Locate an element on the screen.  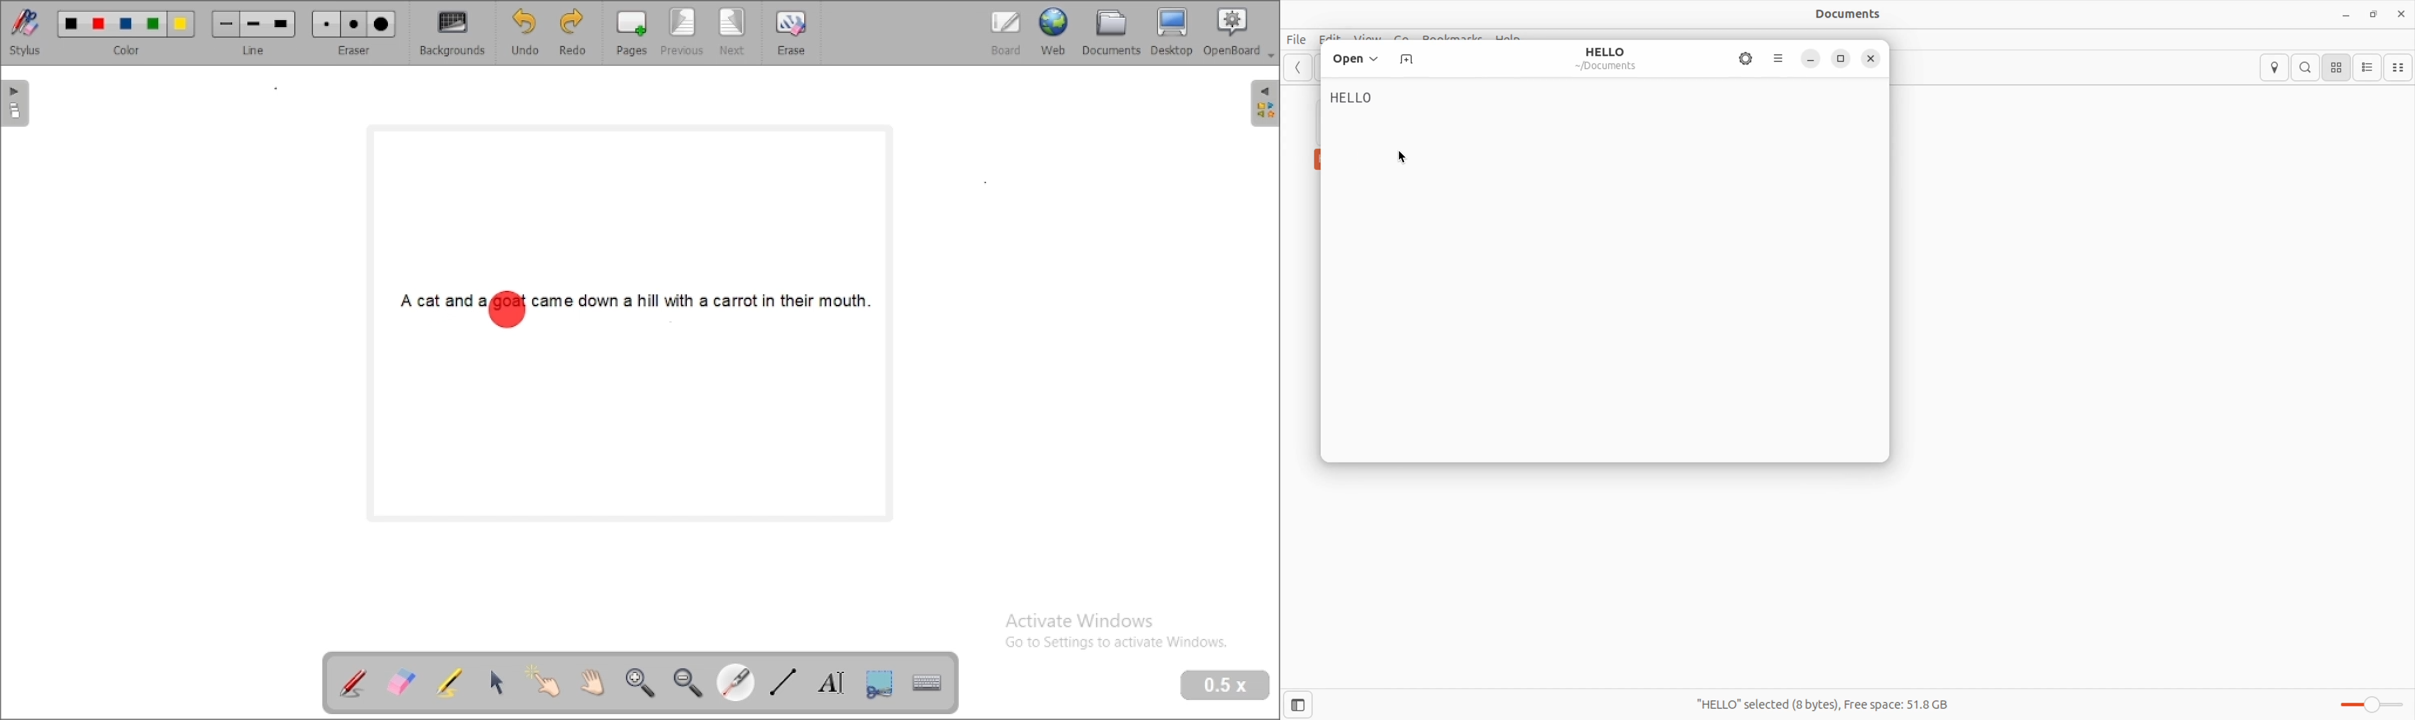
settings is located at coordinates (1747, 57).